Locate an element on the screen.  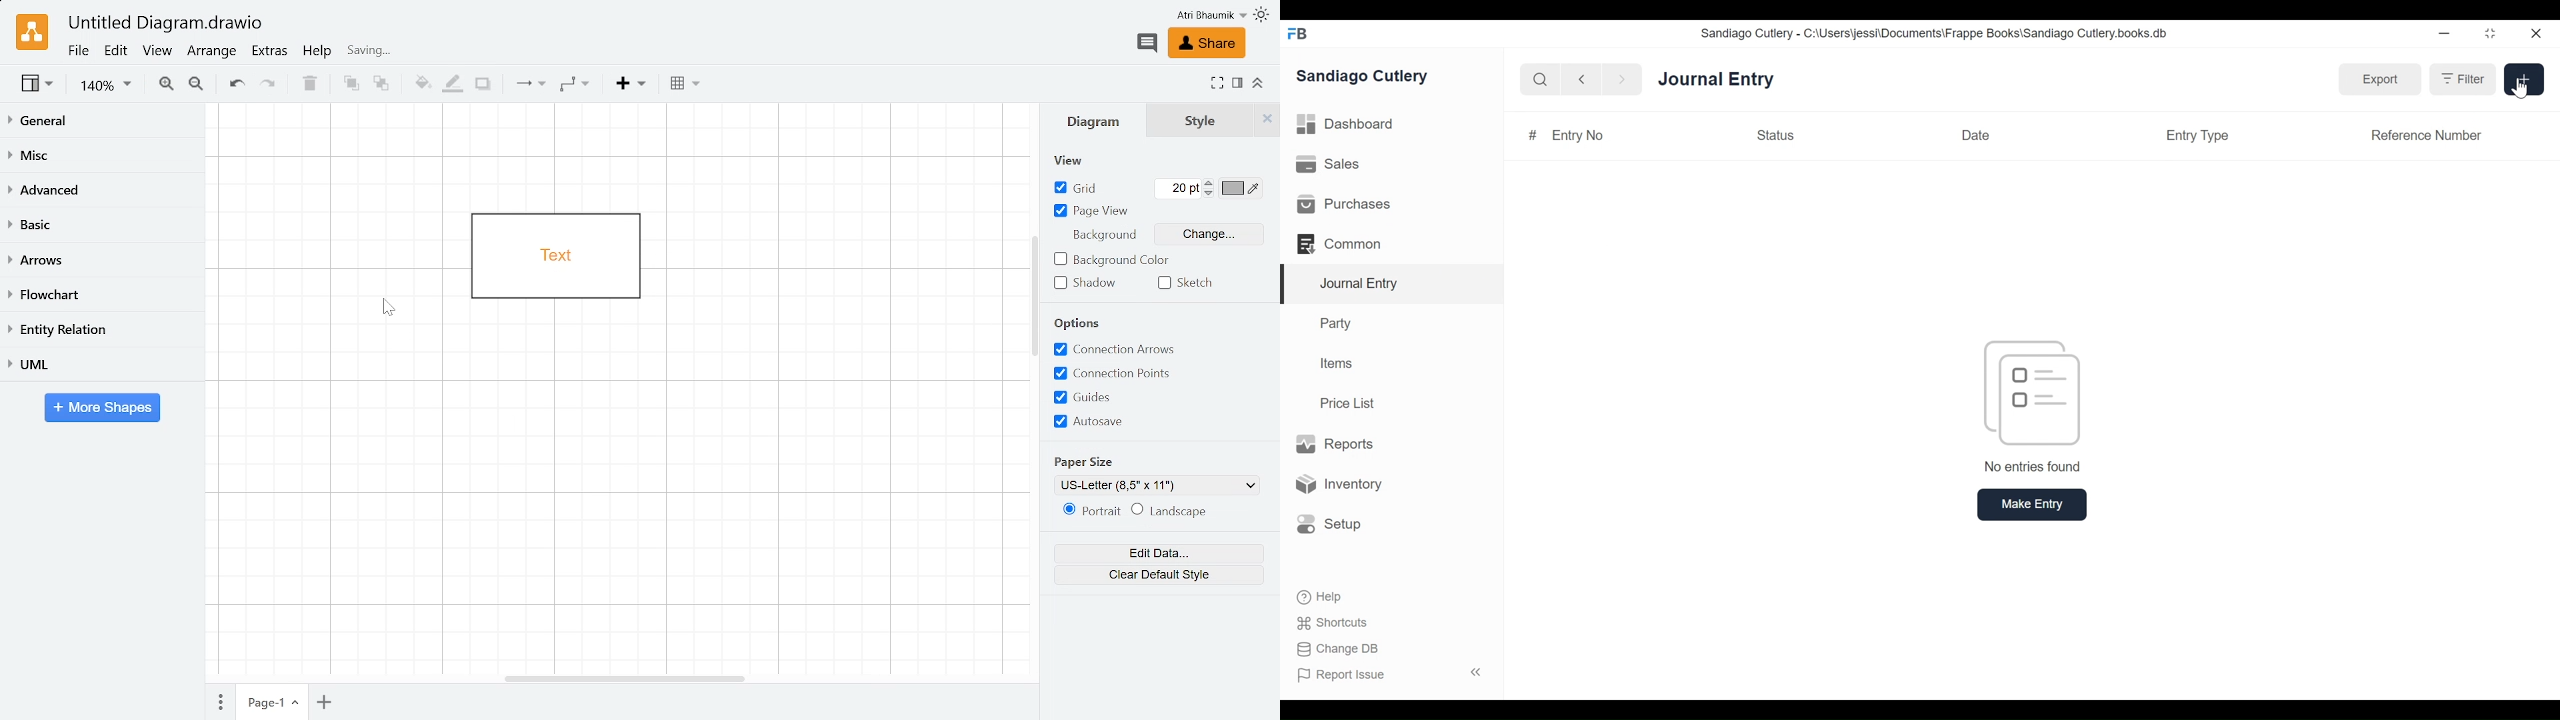
Journal Entry is located at coordinates (1393, 285).